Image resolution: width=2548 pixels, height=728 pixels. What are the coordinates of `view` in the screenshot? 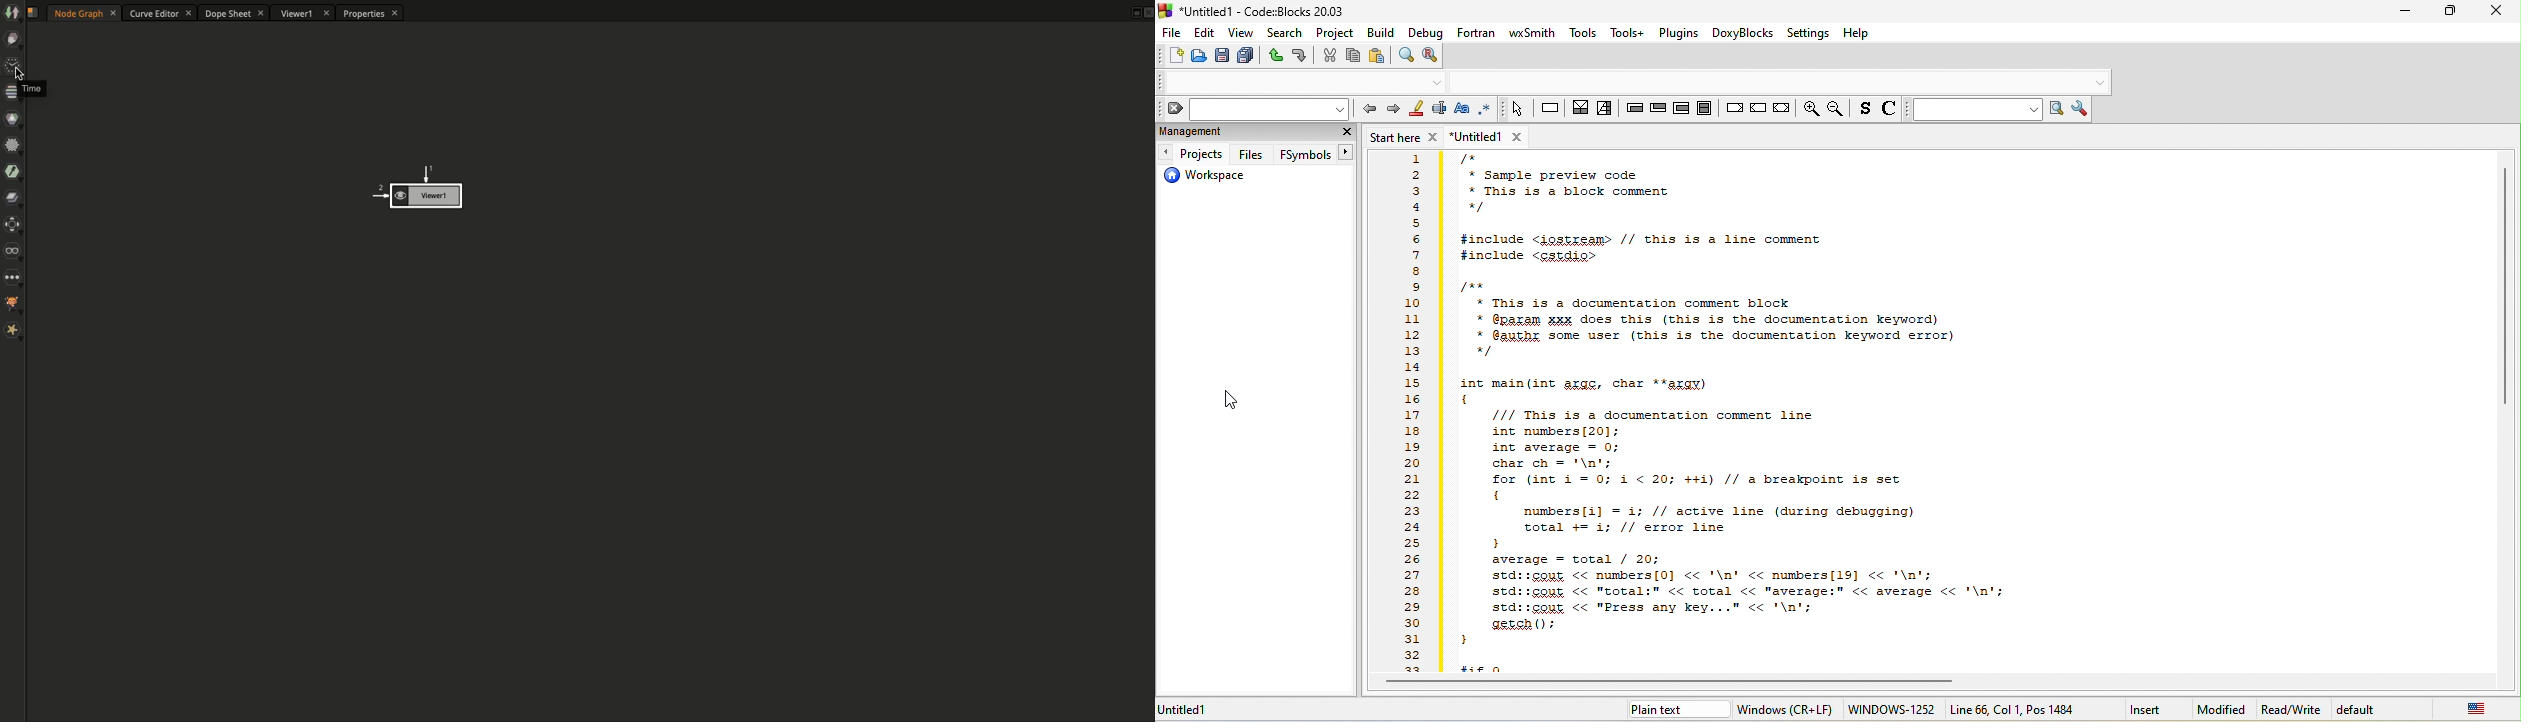 It's located at (1242, 34).